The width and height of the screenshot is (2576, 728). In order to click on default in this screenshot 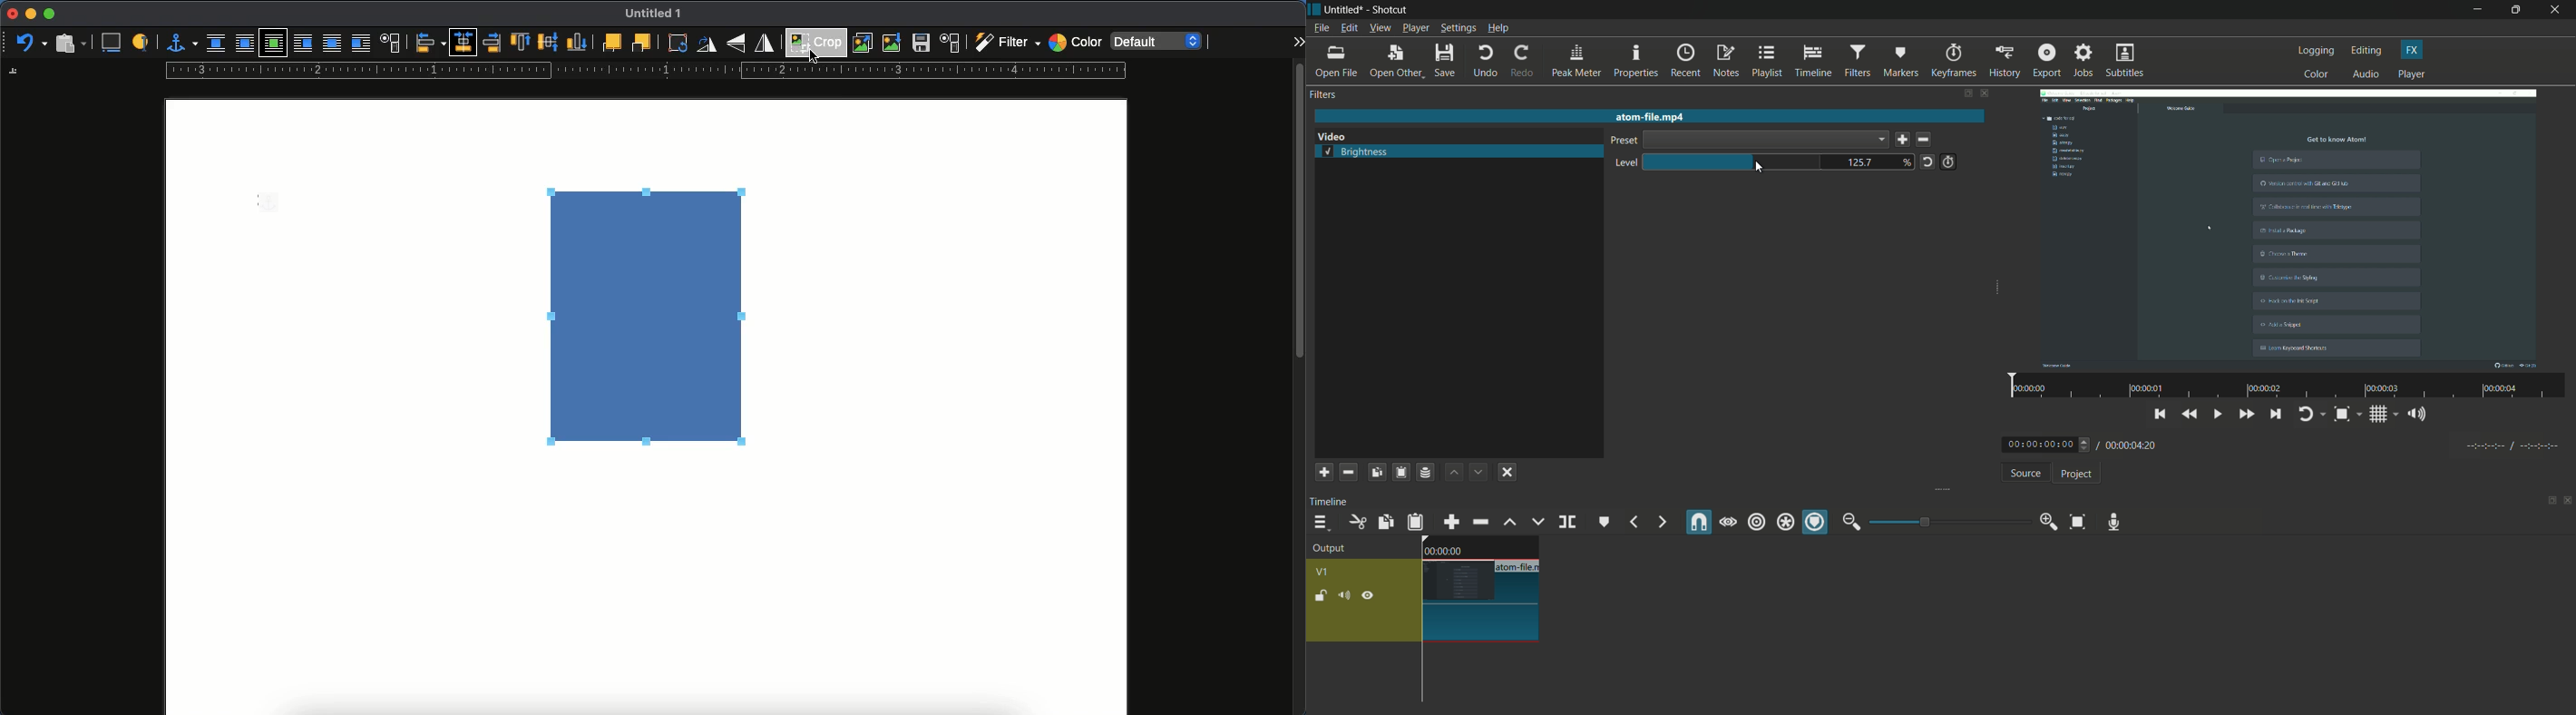, I will do `click(1158, 40)`.